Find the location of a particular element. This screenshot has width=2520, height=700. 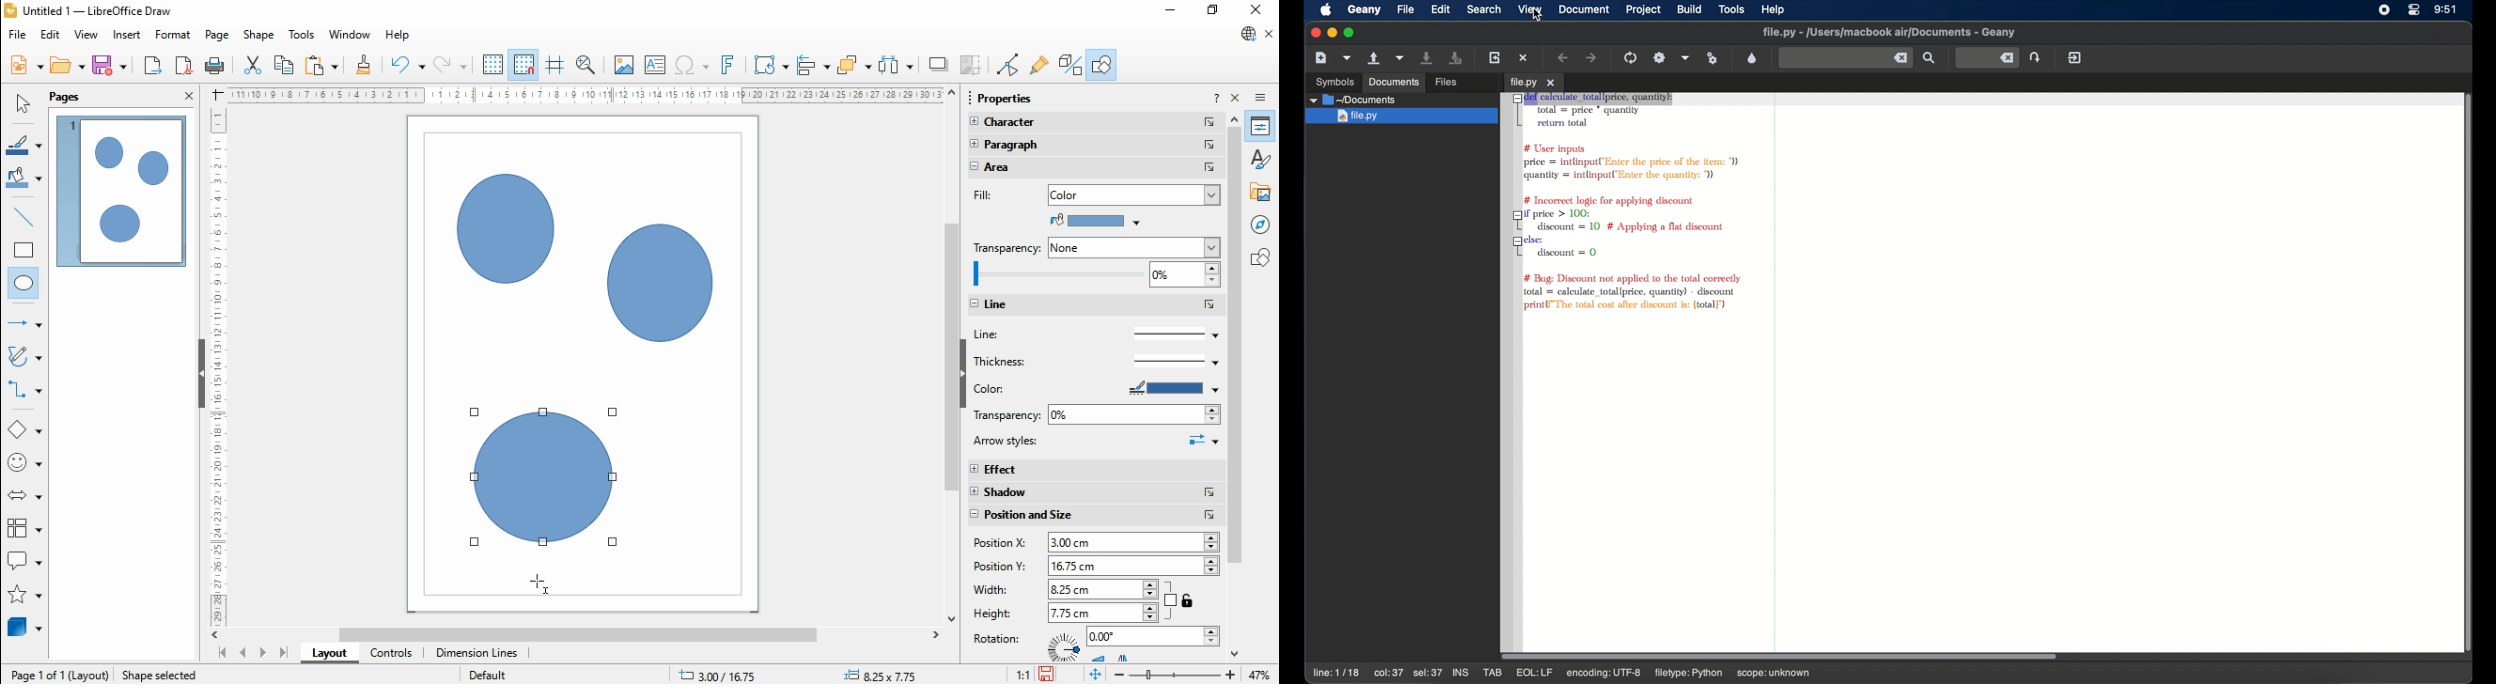

position and size is located at coordinates (1094, 517).